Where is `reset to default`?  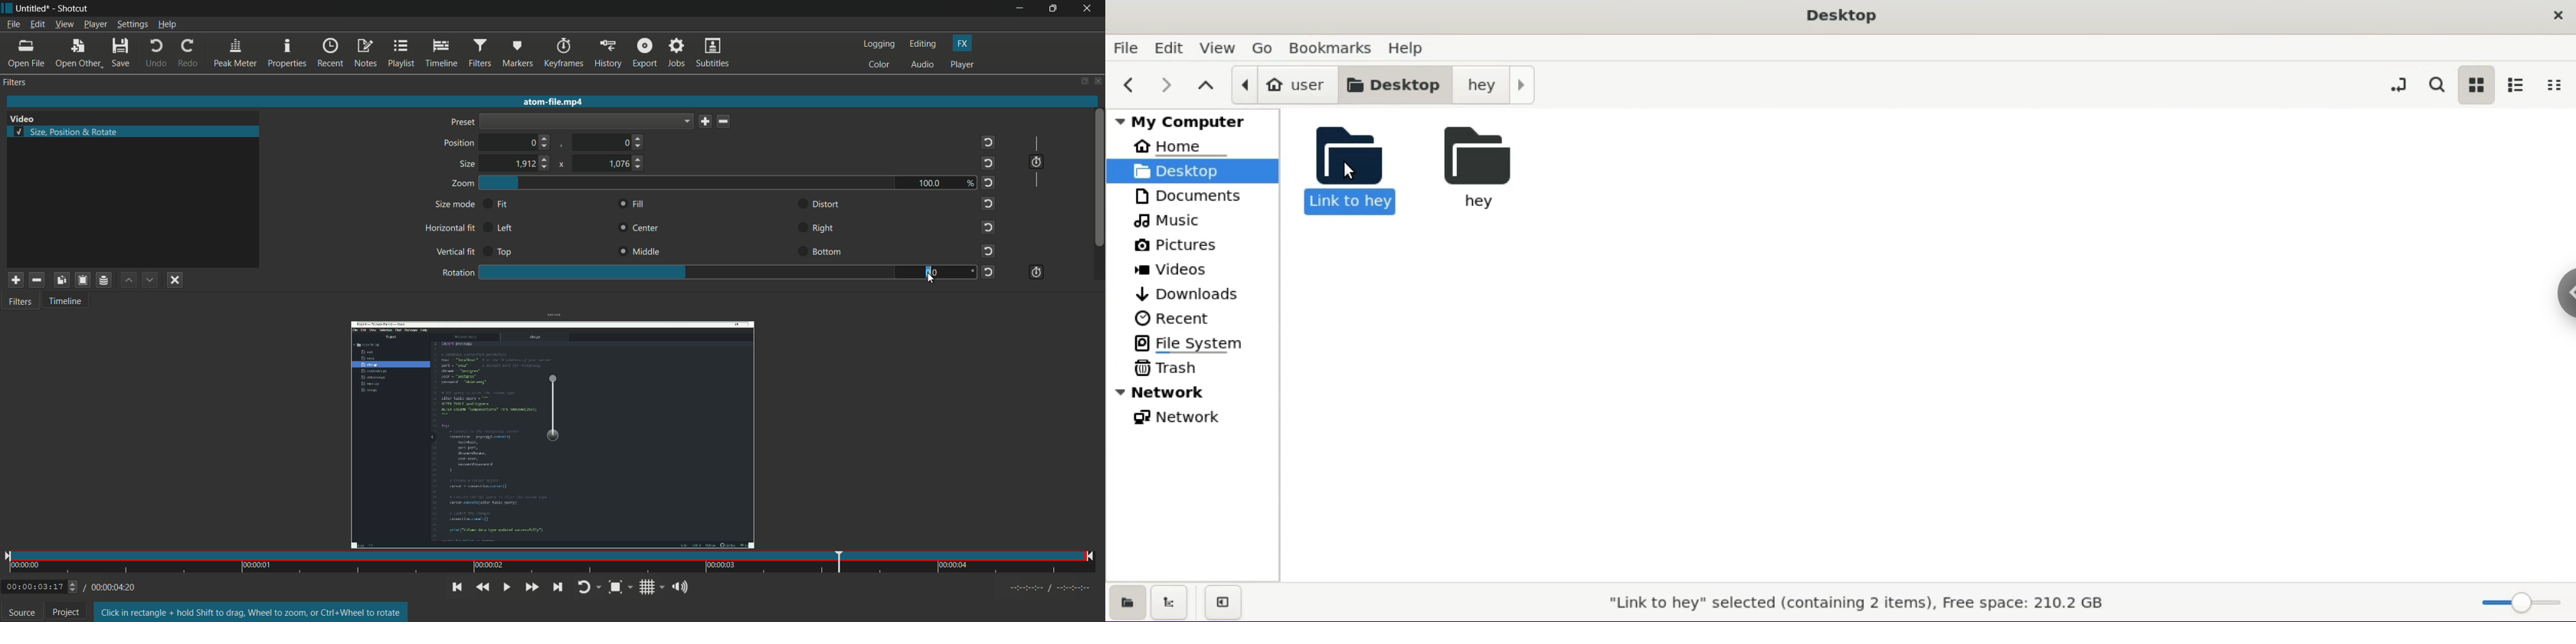 reset to default is located at coordinates (989, 163).